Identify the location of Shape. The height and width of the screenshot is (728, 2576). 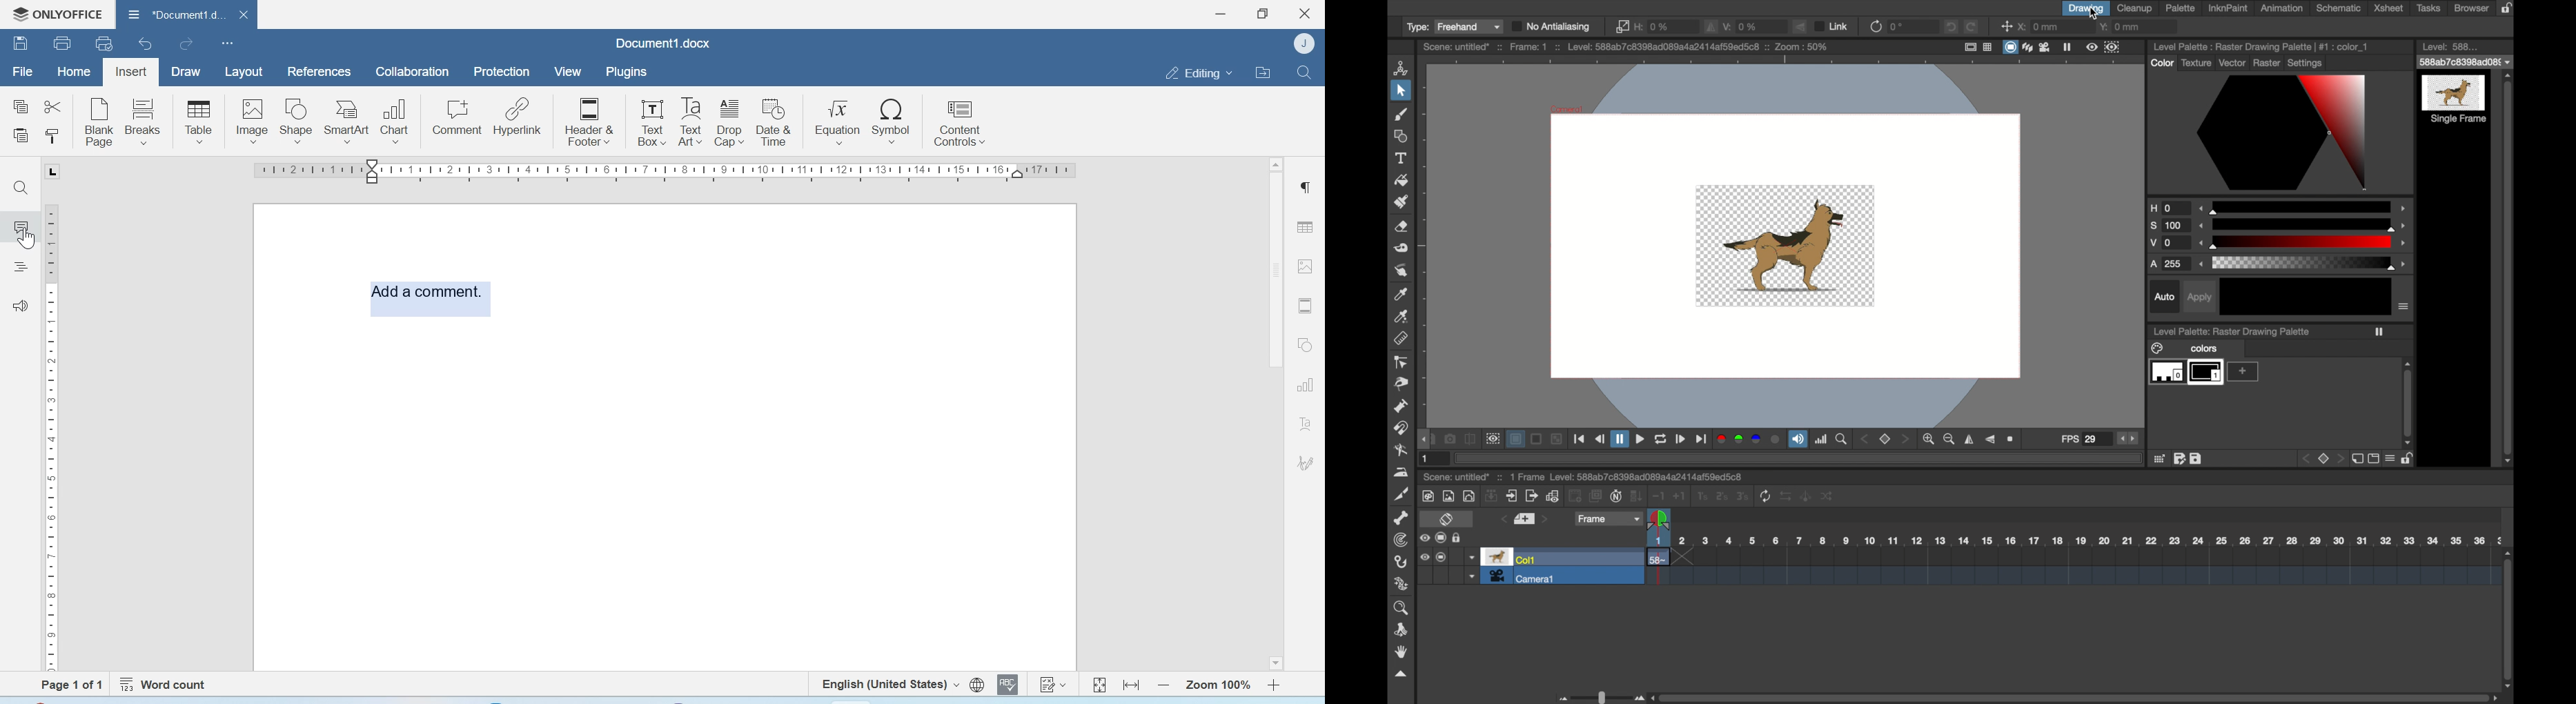
(297, 121).